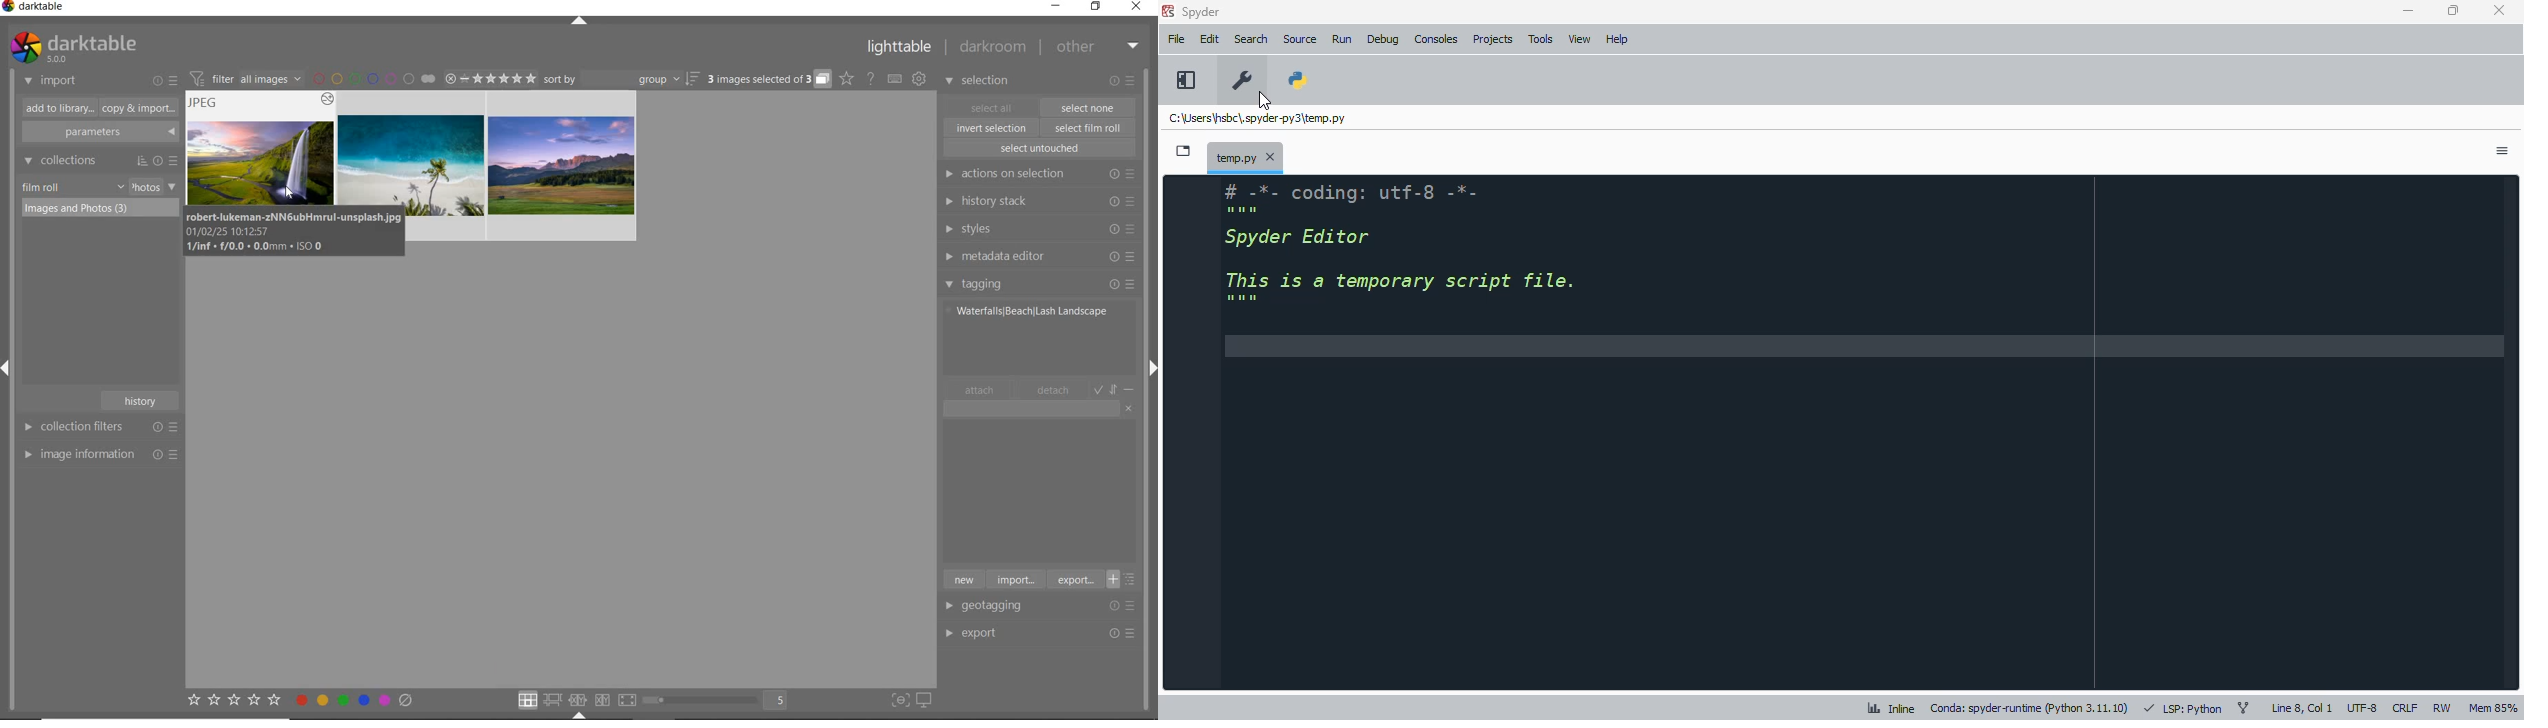 The image size is (2548, 728). Describe the element at coordinates (1494, 39) in the screenshot. I see `projects` at that location.